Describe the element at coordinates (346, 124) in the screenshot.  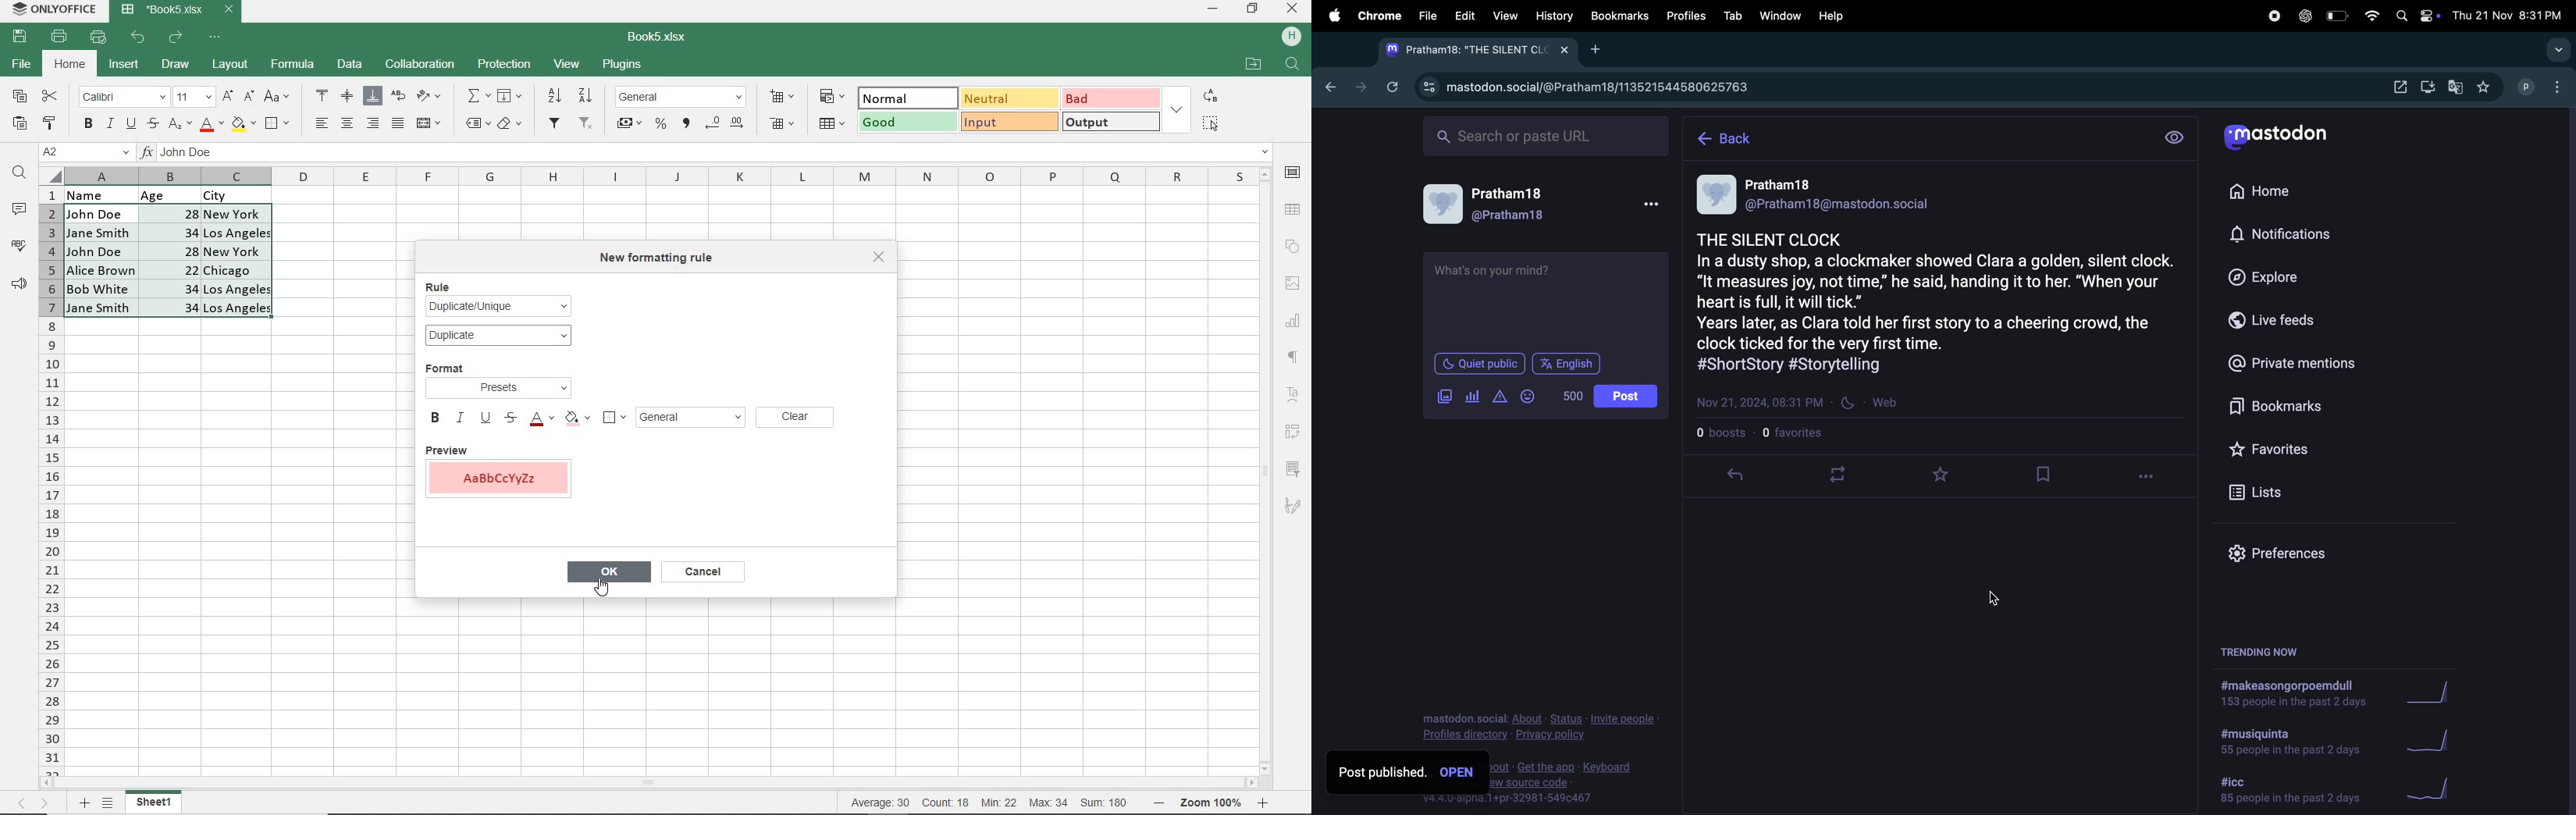
I see `ALIGN CENTER` at that location.